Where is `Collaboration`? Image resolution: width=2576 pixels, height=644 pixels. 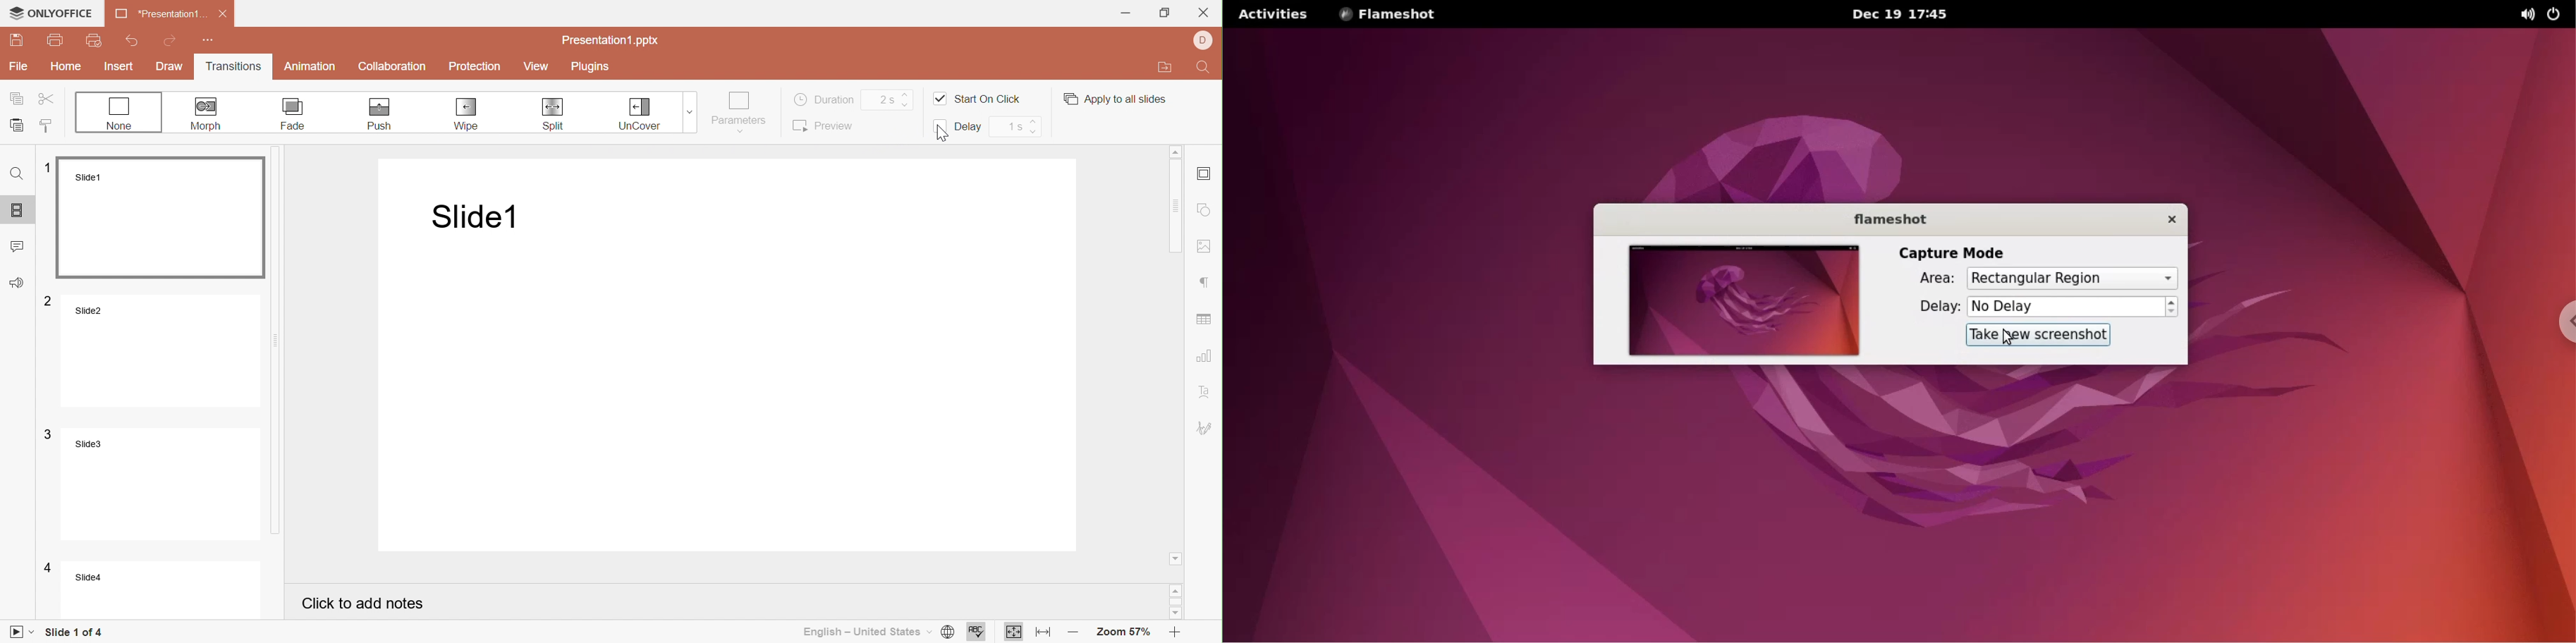 Collaboration is located at coordinates (393, 67).